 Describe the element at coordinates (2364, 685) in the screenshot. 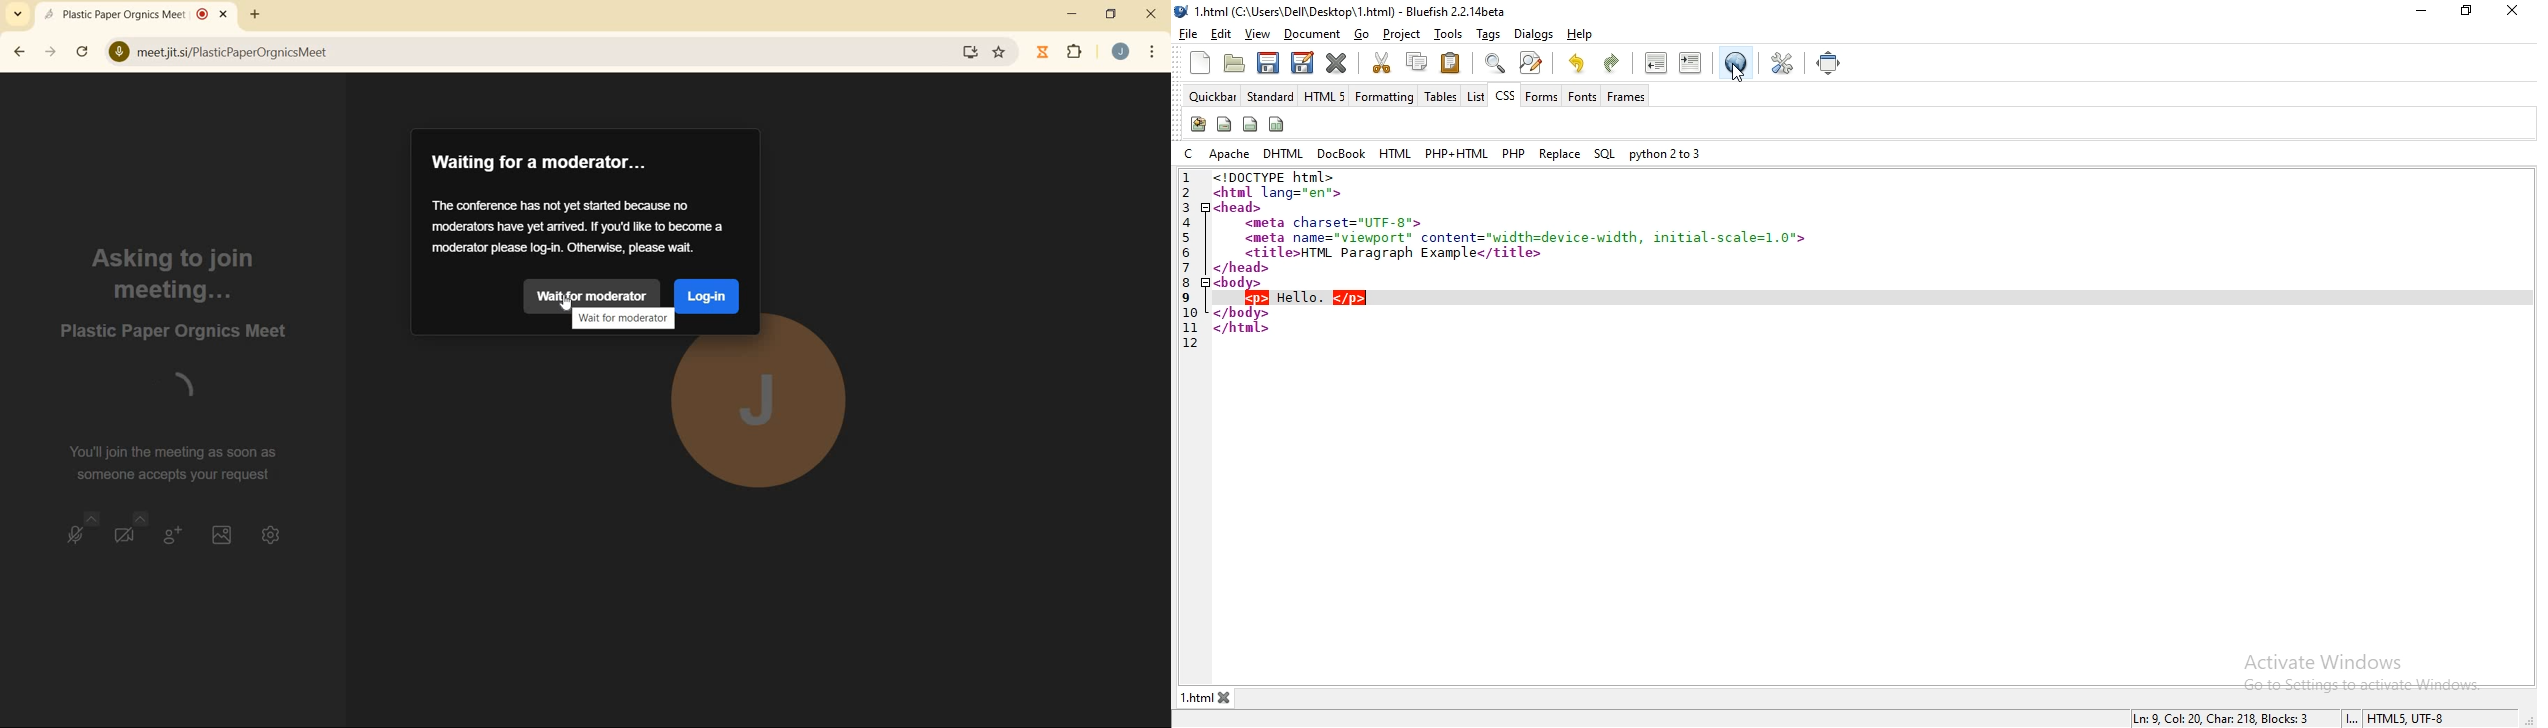

I see `Go to settings to activate windows.` at that location.